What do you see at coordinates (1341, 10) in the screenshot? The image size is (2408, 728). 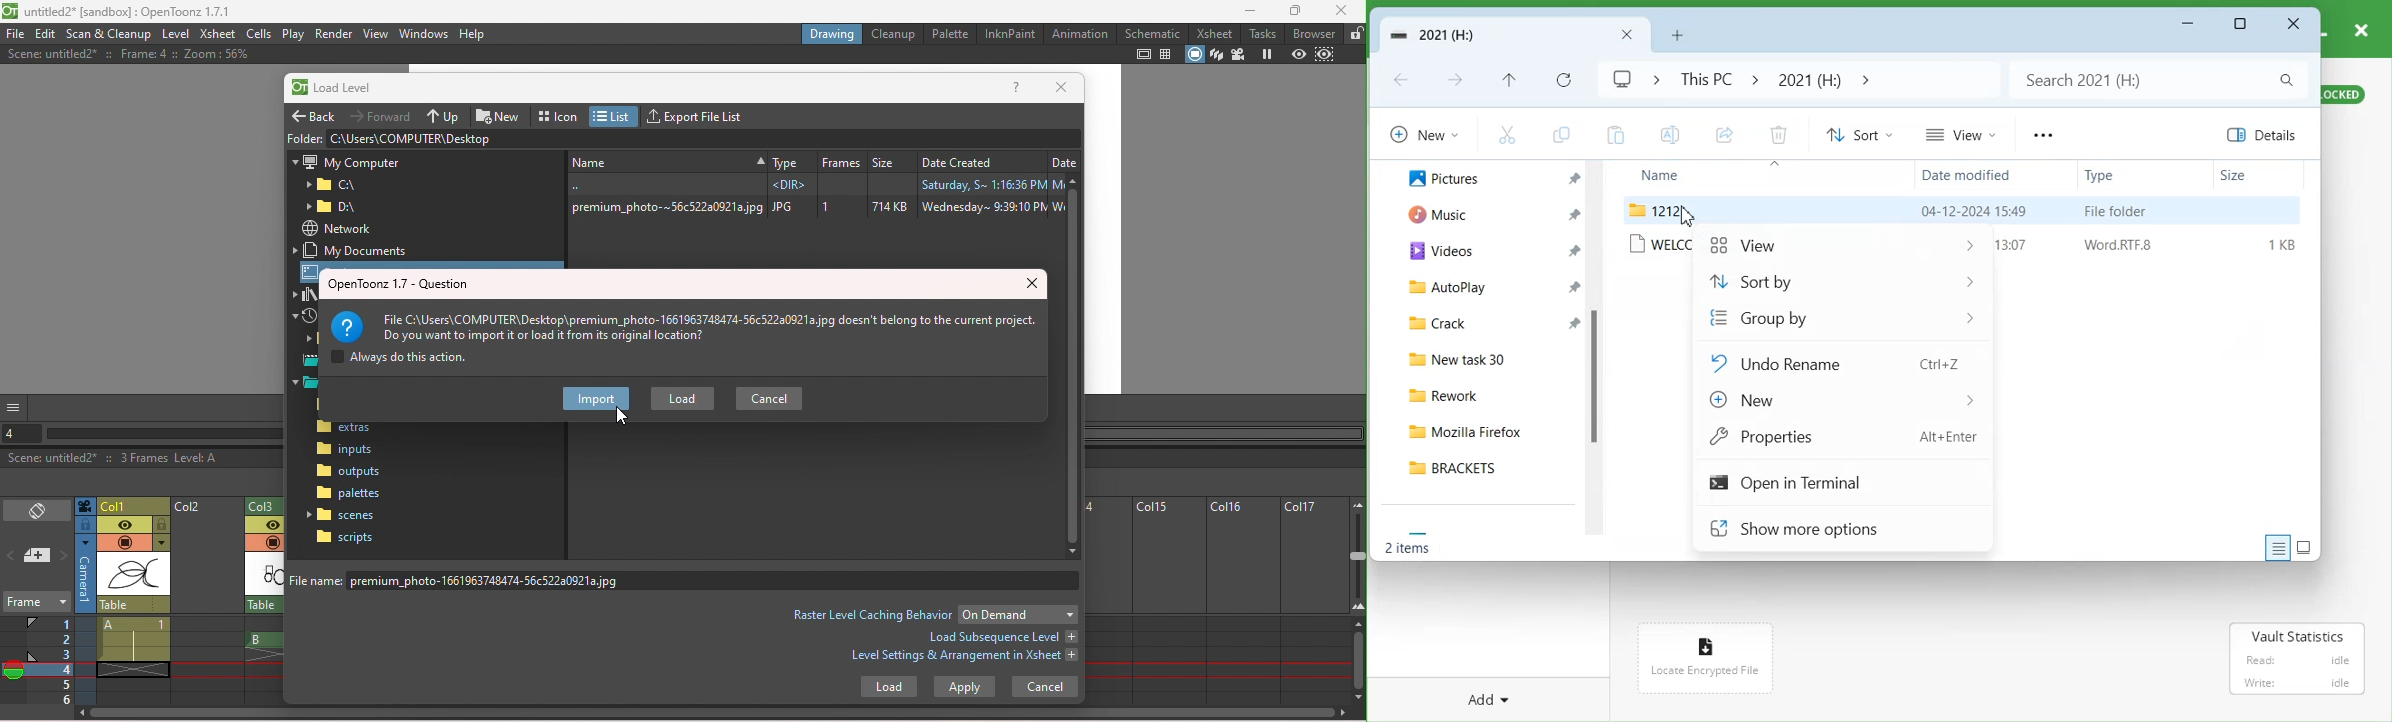 I see `Close` at bounding box center [1341, 10].